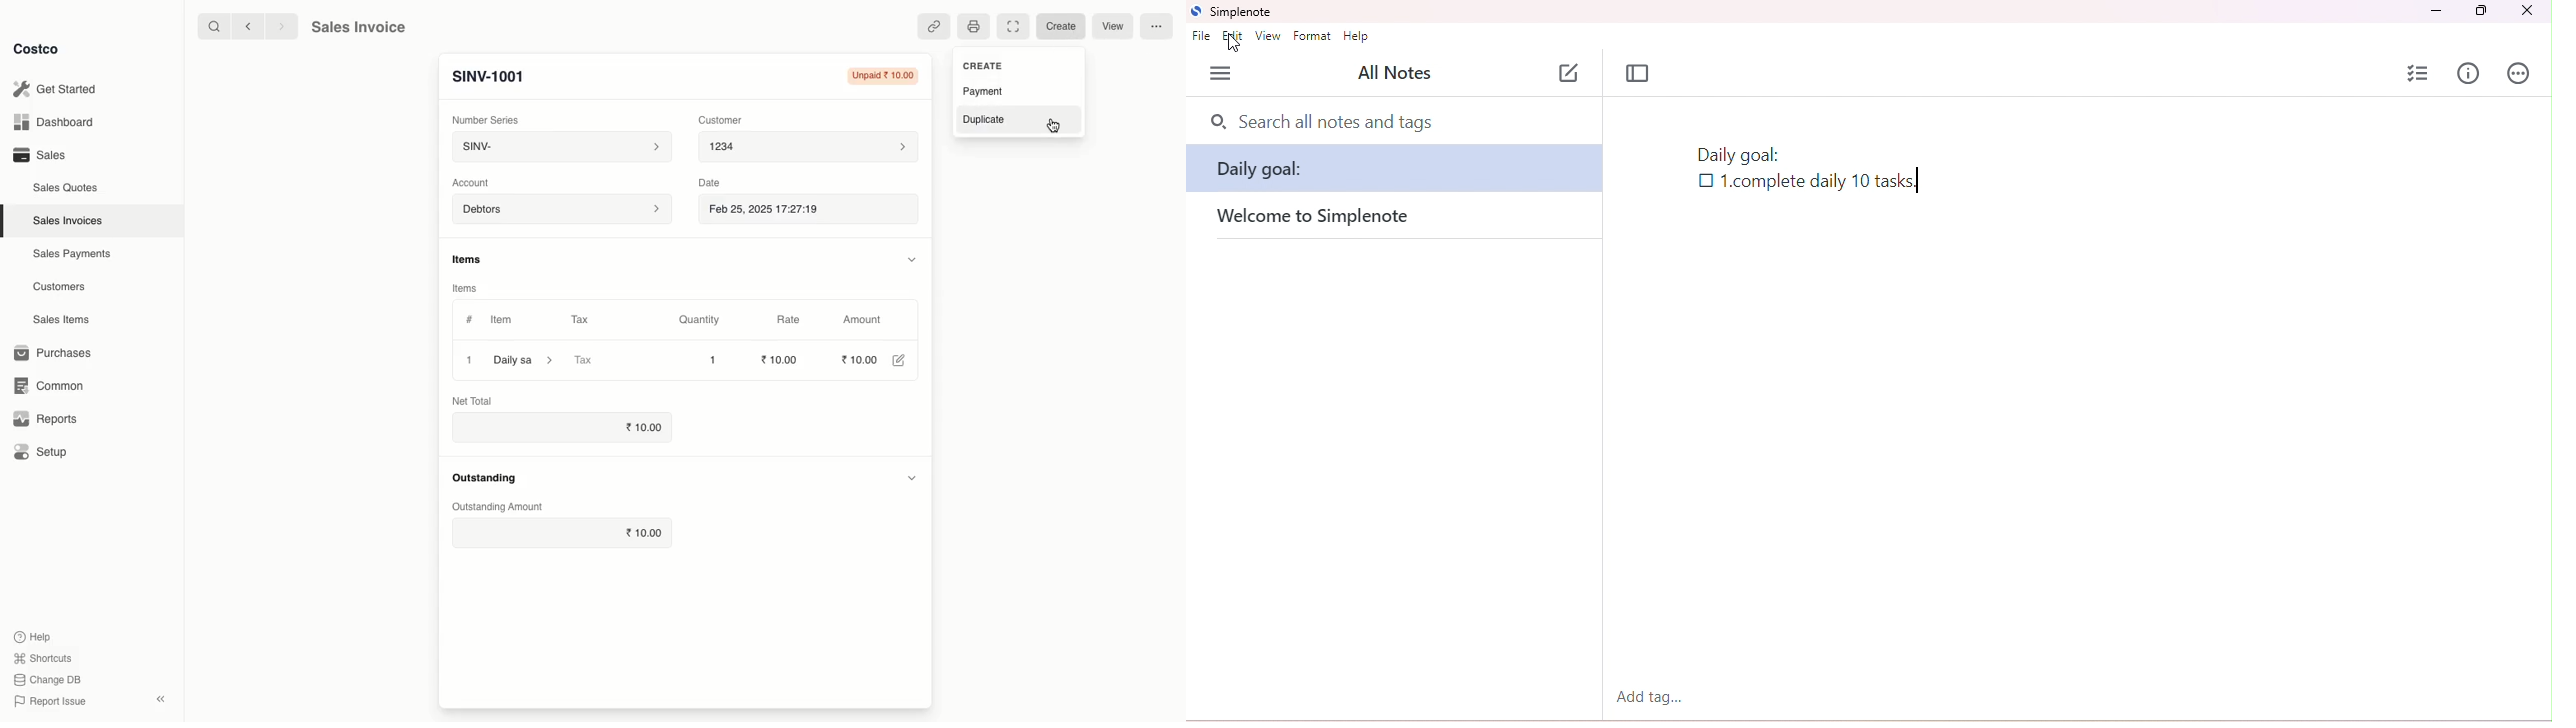  What do you see at coordinates (1118, 26) in the screenshot?
I see `View` at bounding box center [1118, 26].